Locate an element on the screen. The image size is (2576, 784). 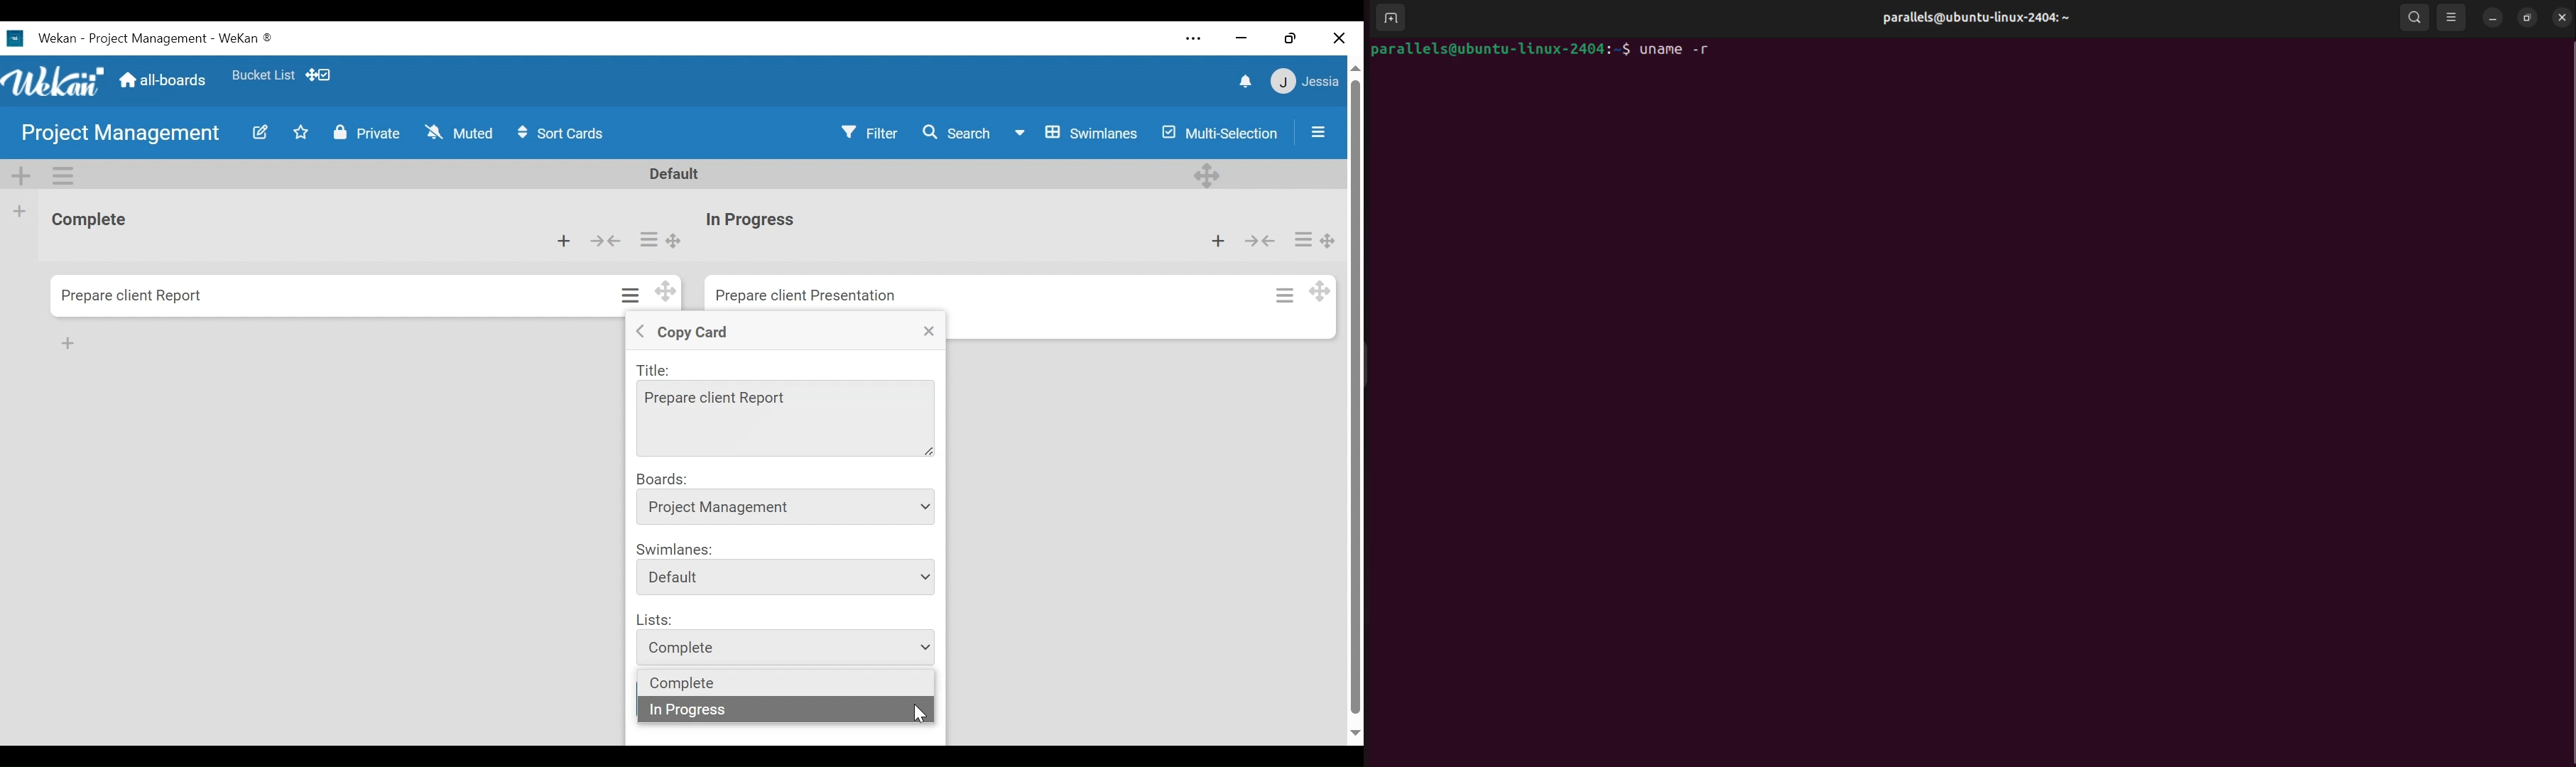
Desktop drag handle is located at coordinates (1328, 239).